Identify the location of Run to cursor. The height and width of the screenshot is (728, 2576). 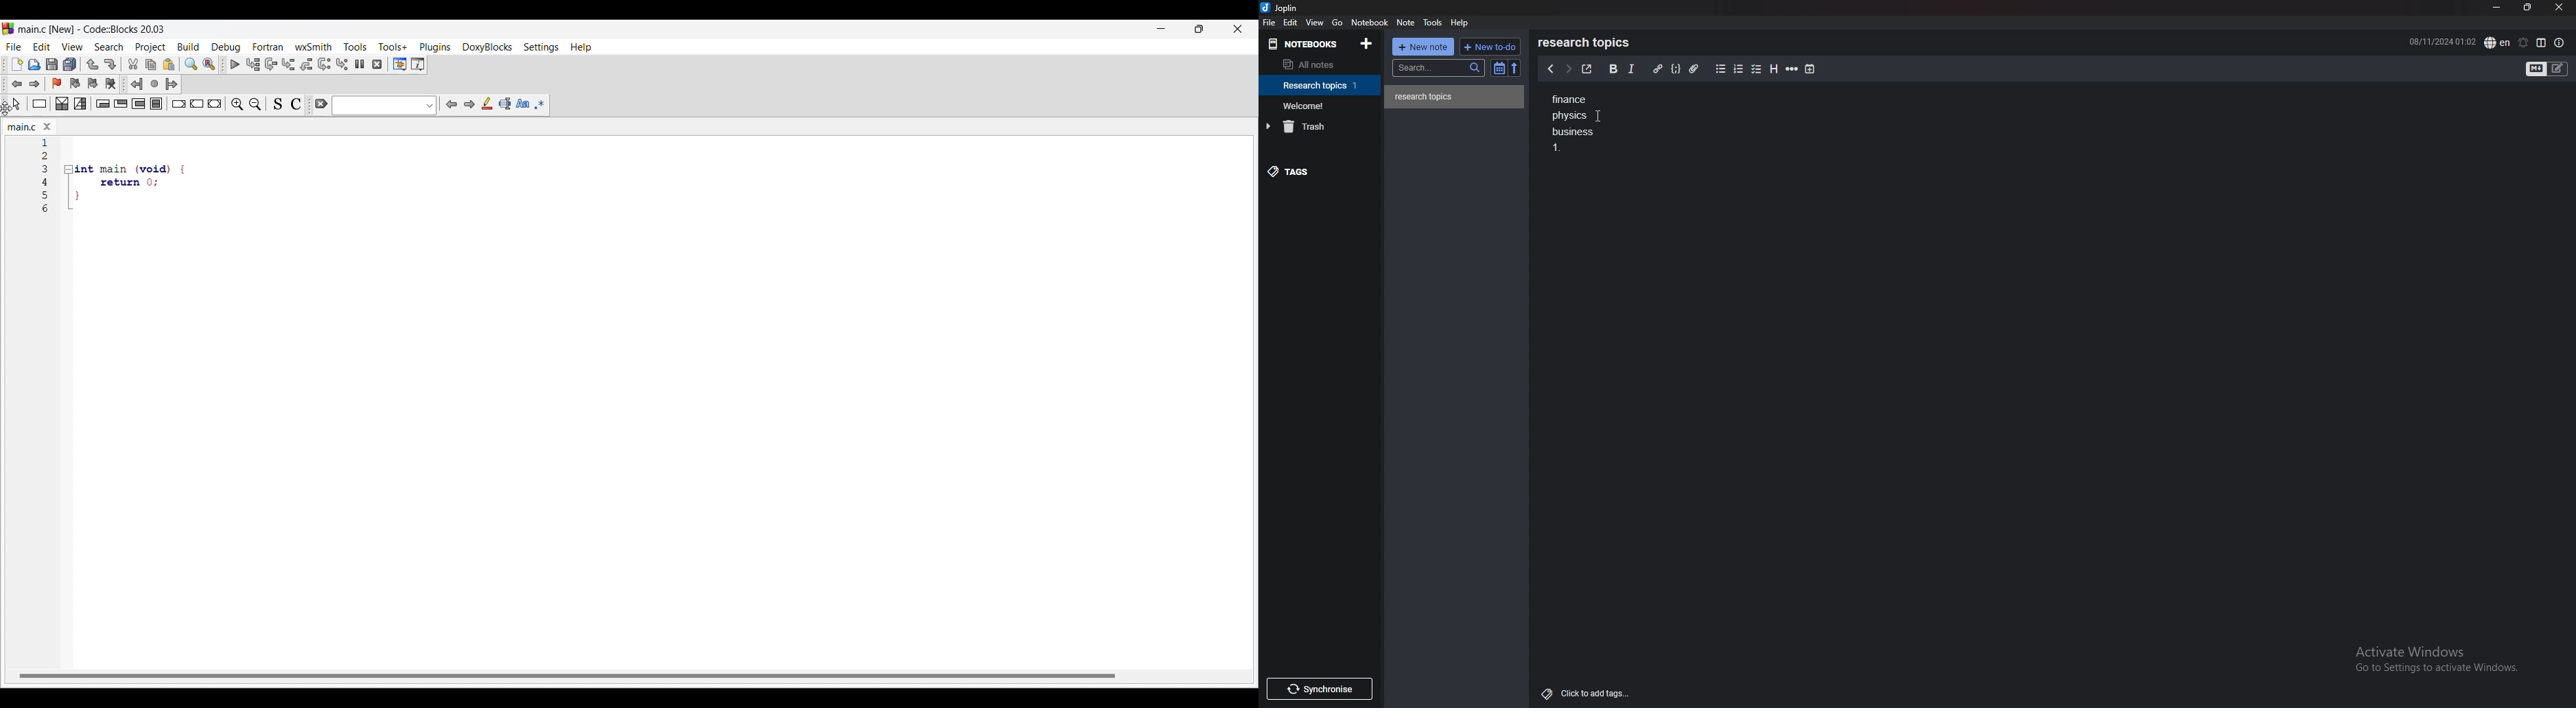
(253, 65).